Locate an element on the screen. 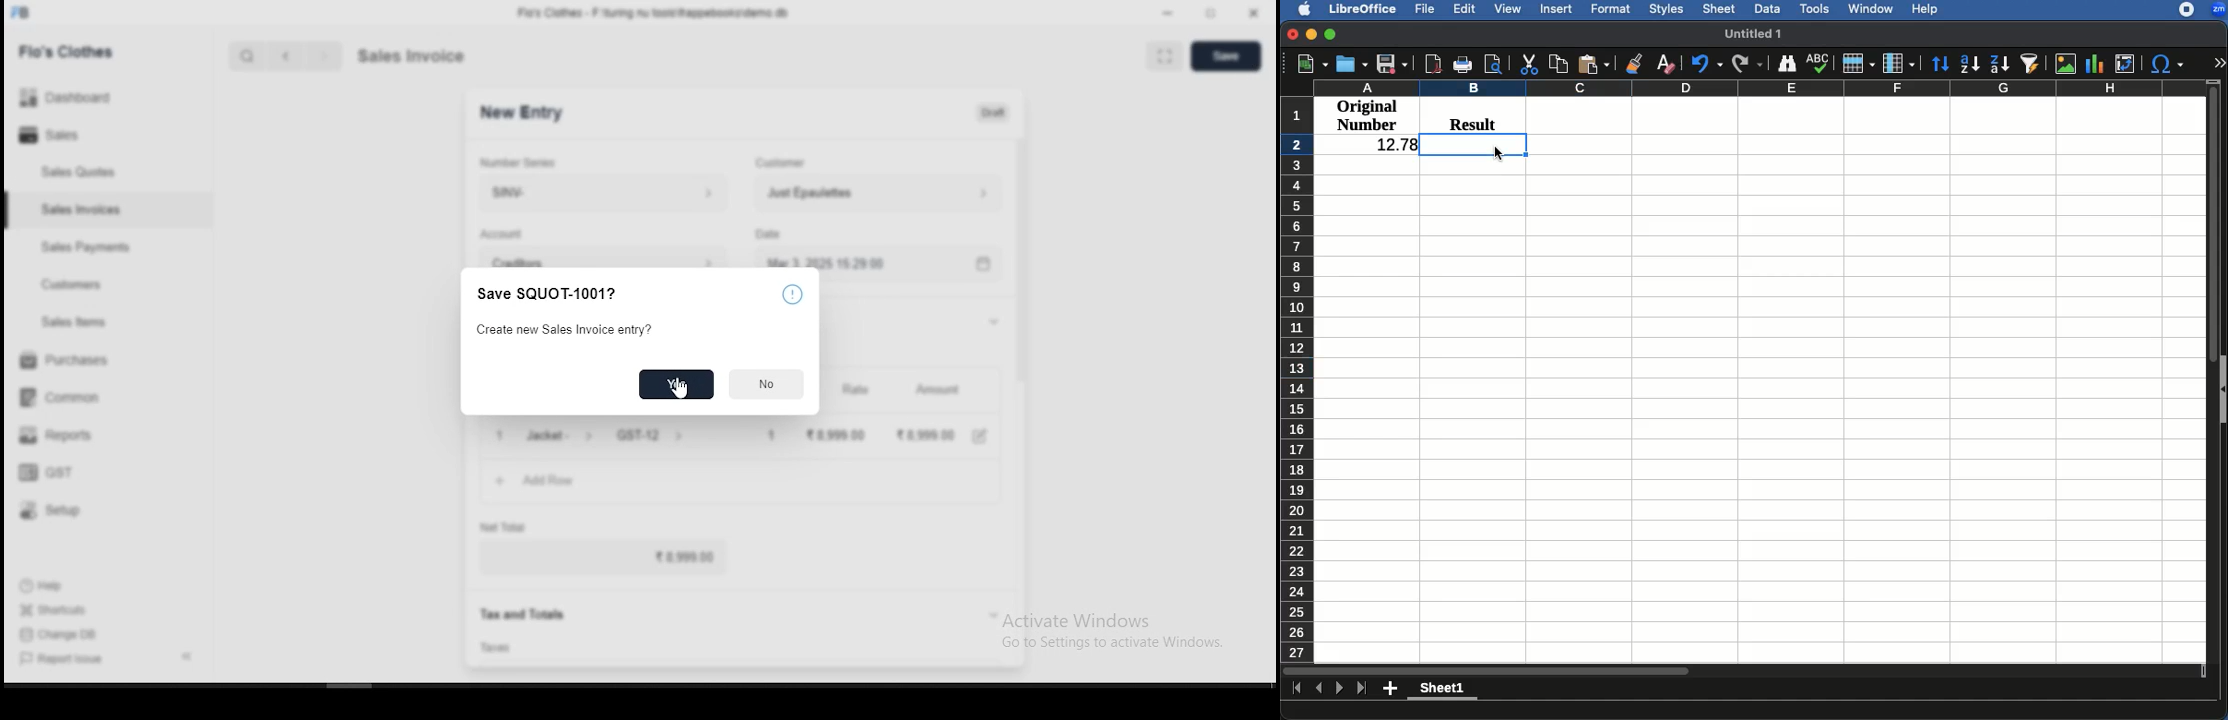  purchases is located at coordinates (64, 362).